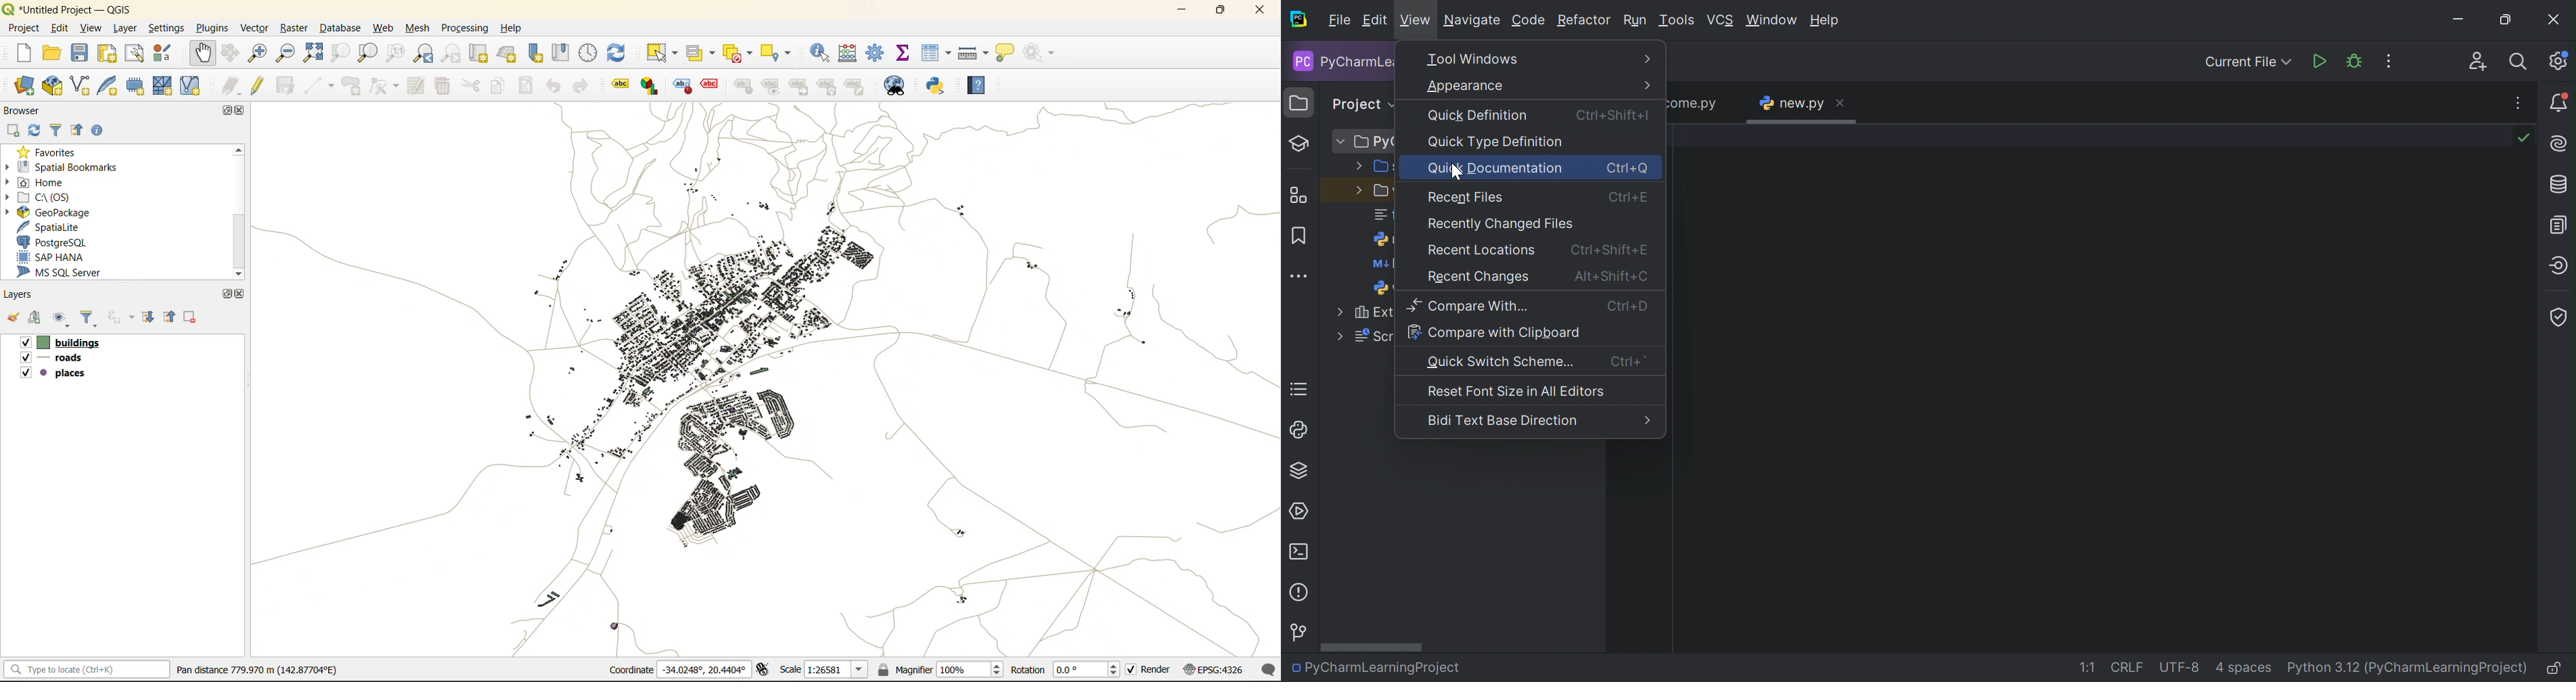 The image size is (2576, 700). Describe the element at coordinates (1722, 20) in the screenshot. I see `VCS` at that location.